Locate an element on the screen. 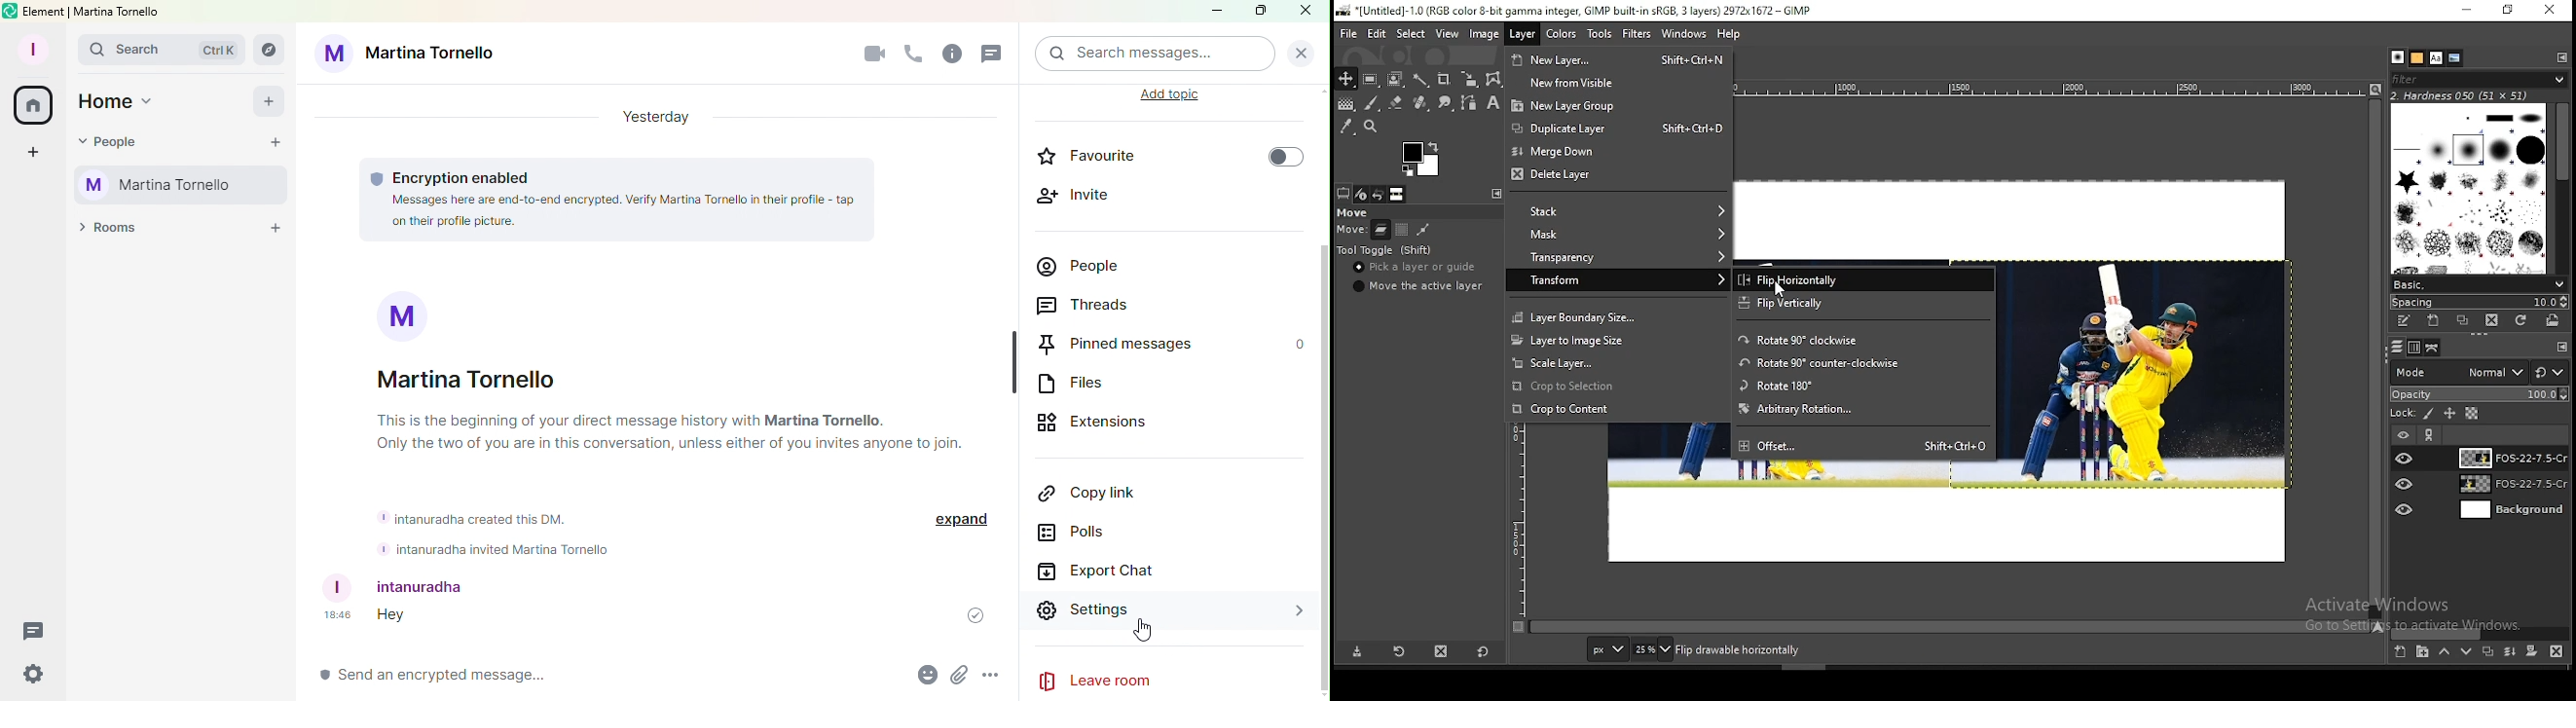 The image size is (2576, 728). Start chat is located at coordinates (278, 142).